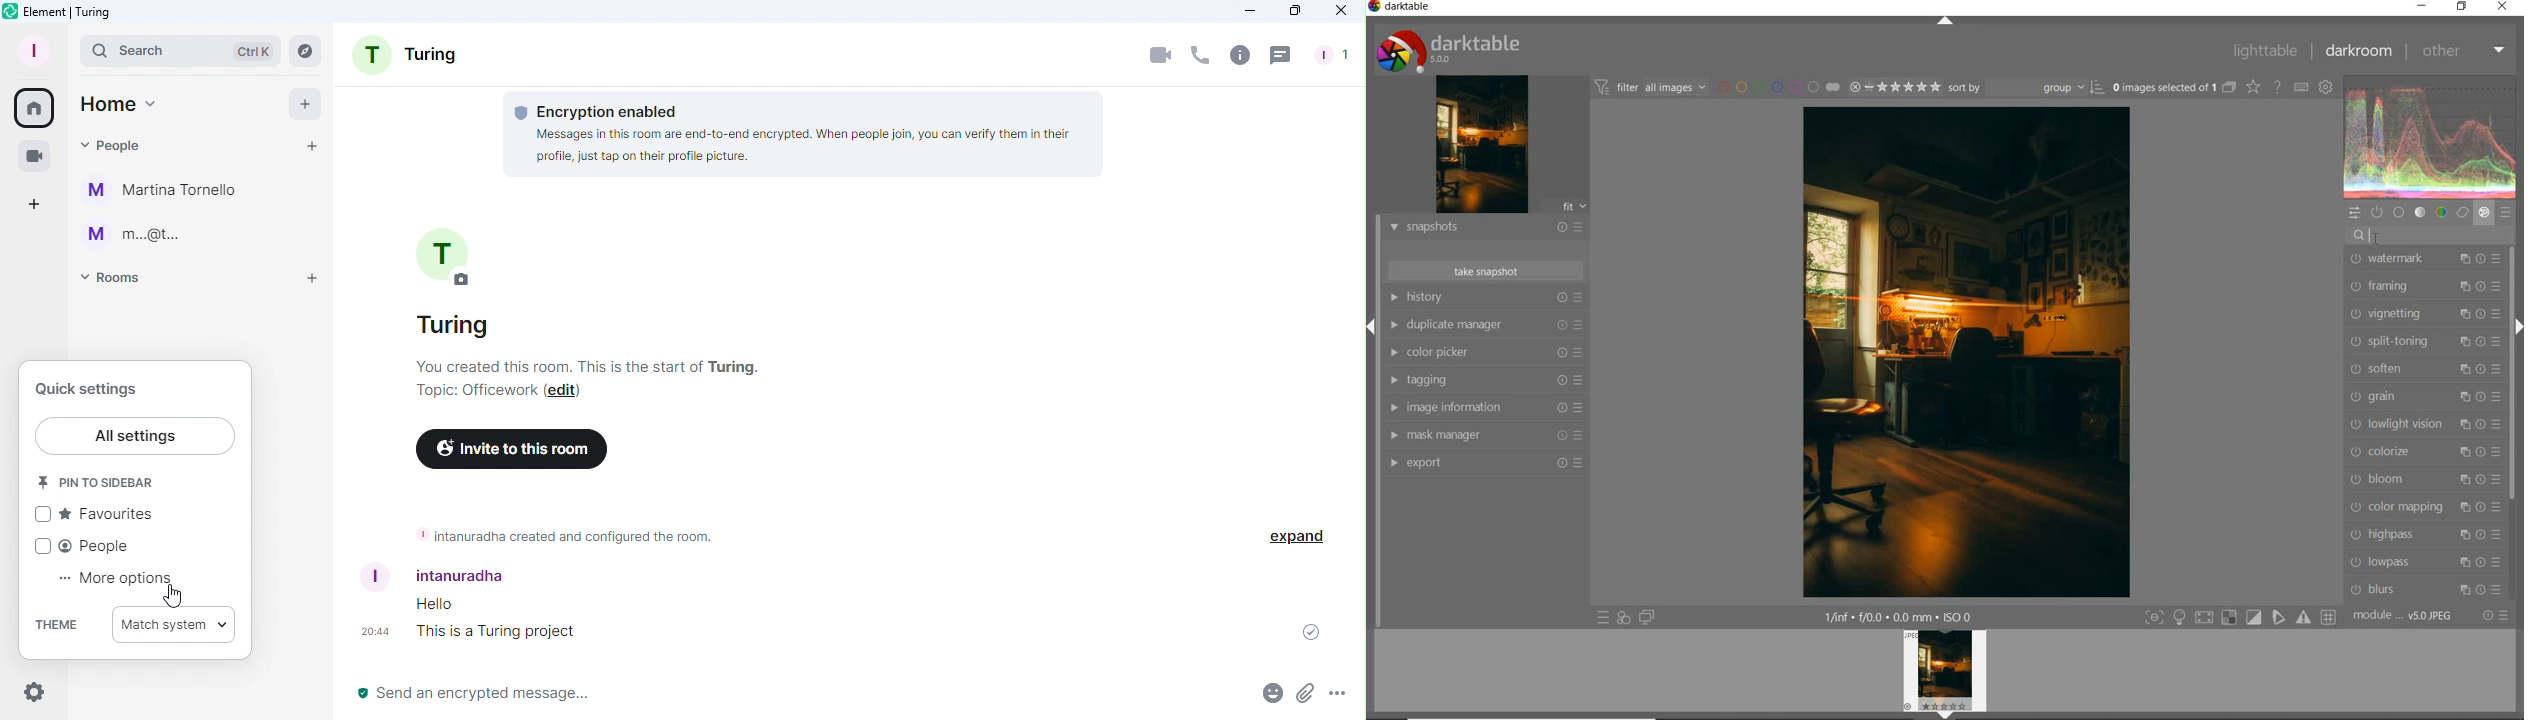 The image size is (2548, 728). Describe the element at coordinates (101, 481) in the screenshot. I see `Pin to sidebar` at that location.